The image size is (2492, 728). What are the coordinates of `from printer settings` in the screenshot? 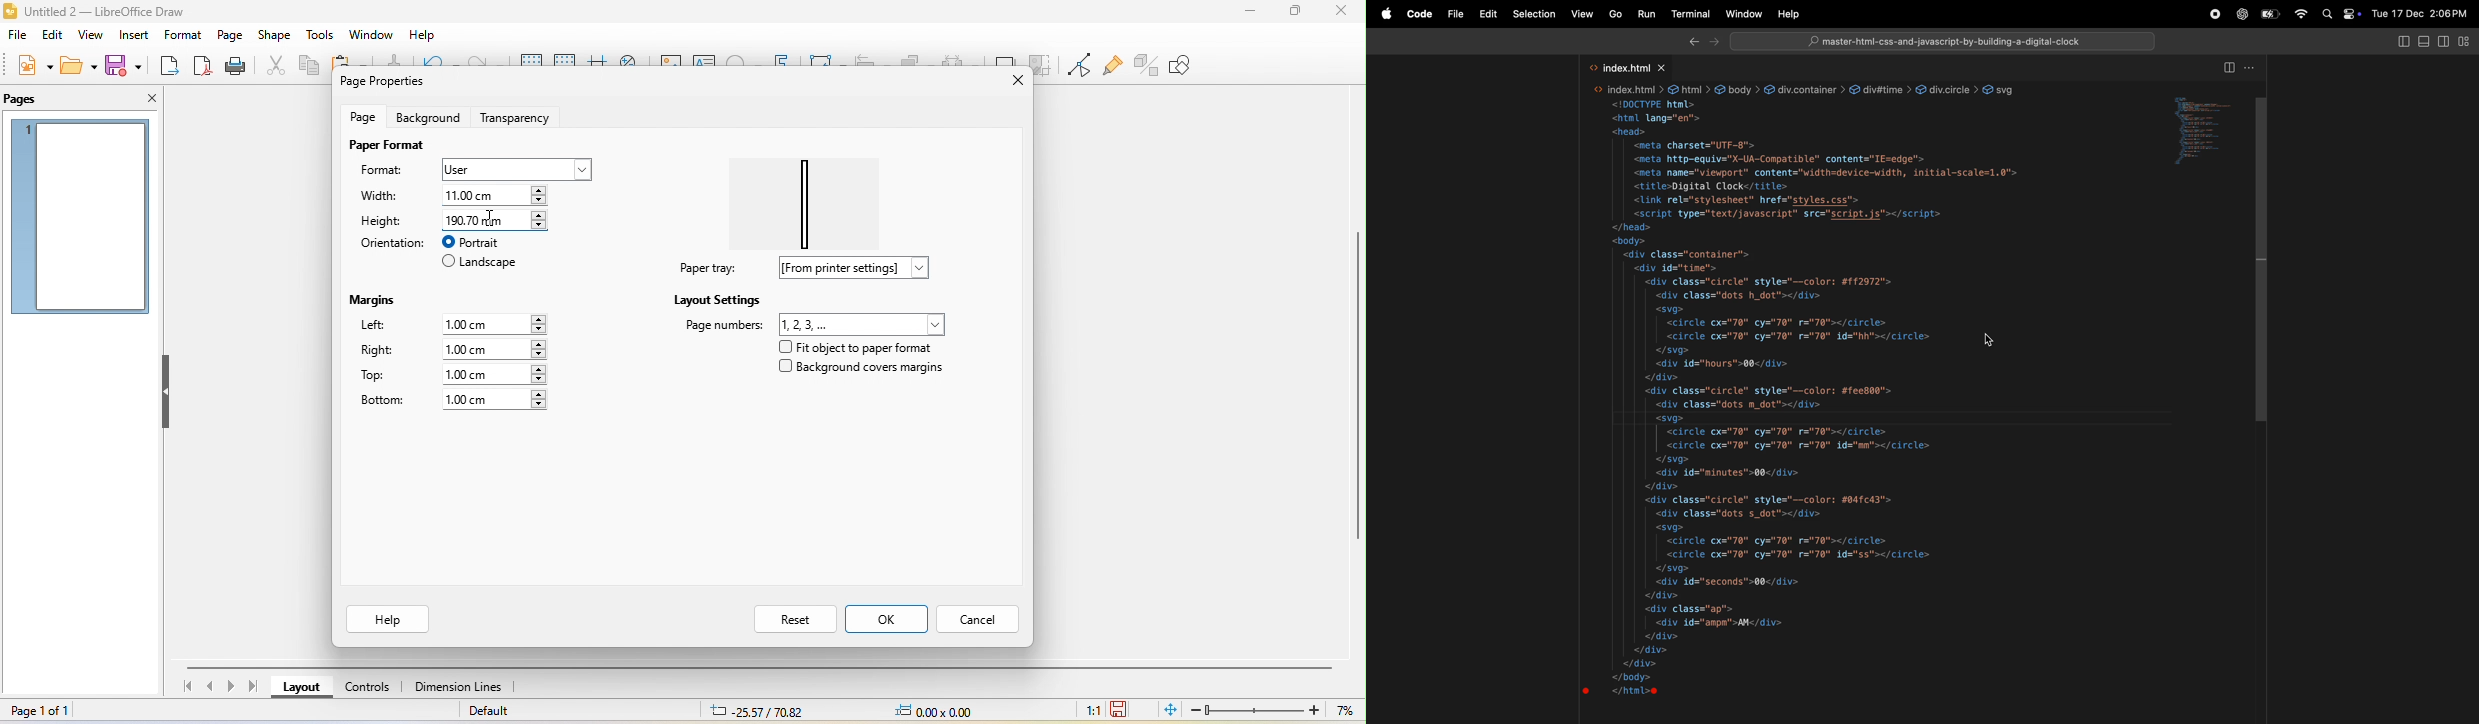 It's located at (862, 268).